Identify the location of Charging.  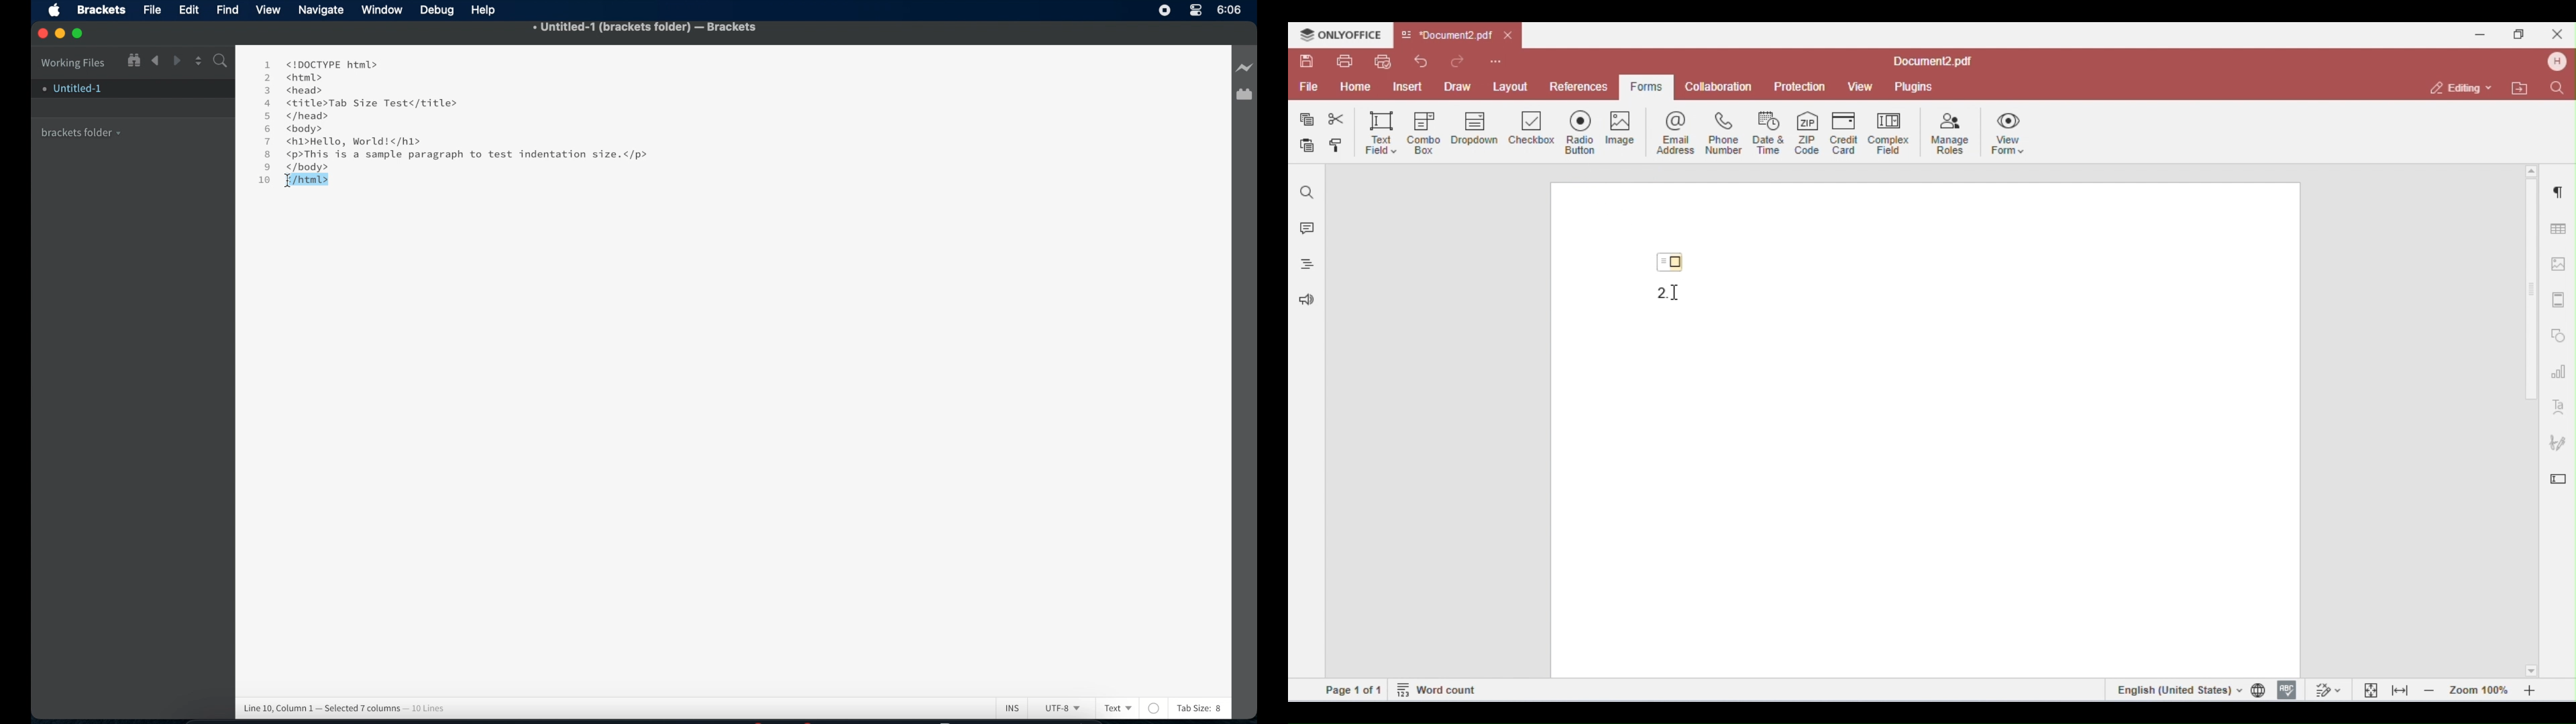
(1244, 68).